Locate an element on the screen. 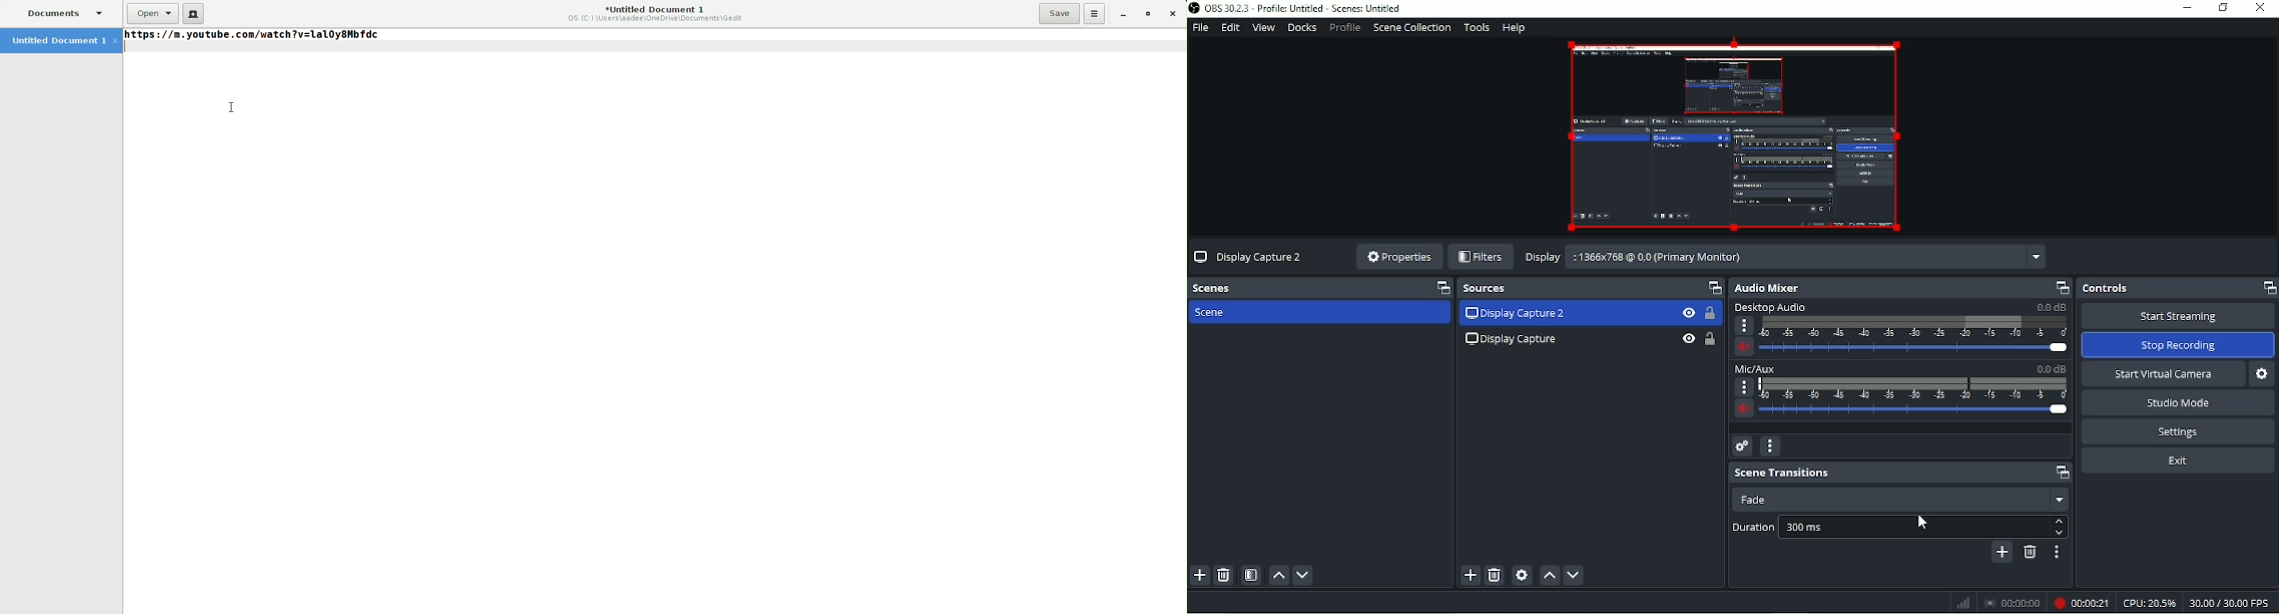  Properties is located at coordinates (1398, 256).